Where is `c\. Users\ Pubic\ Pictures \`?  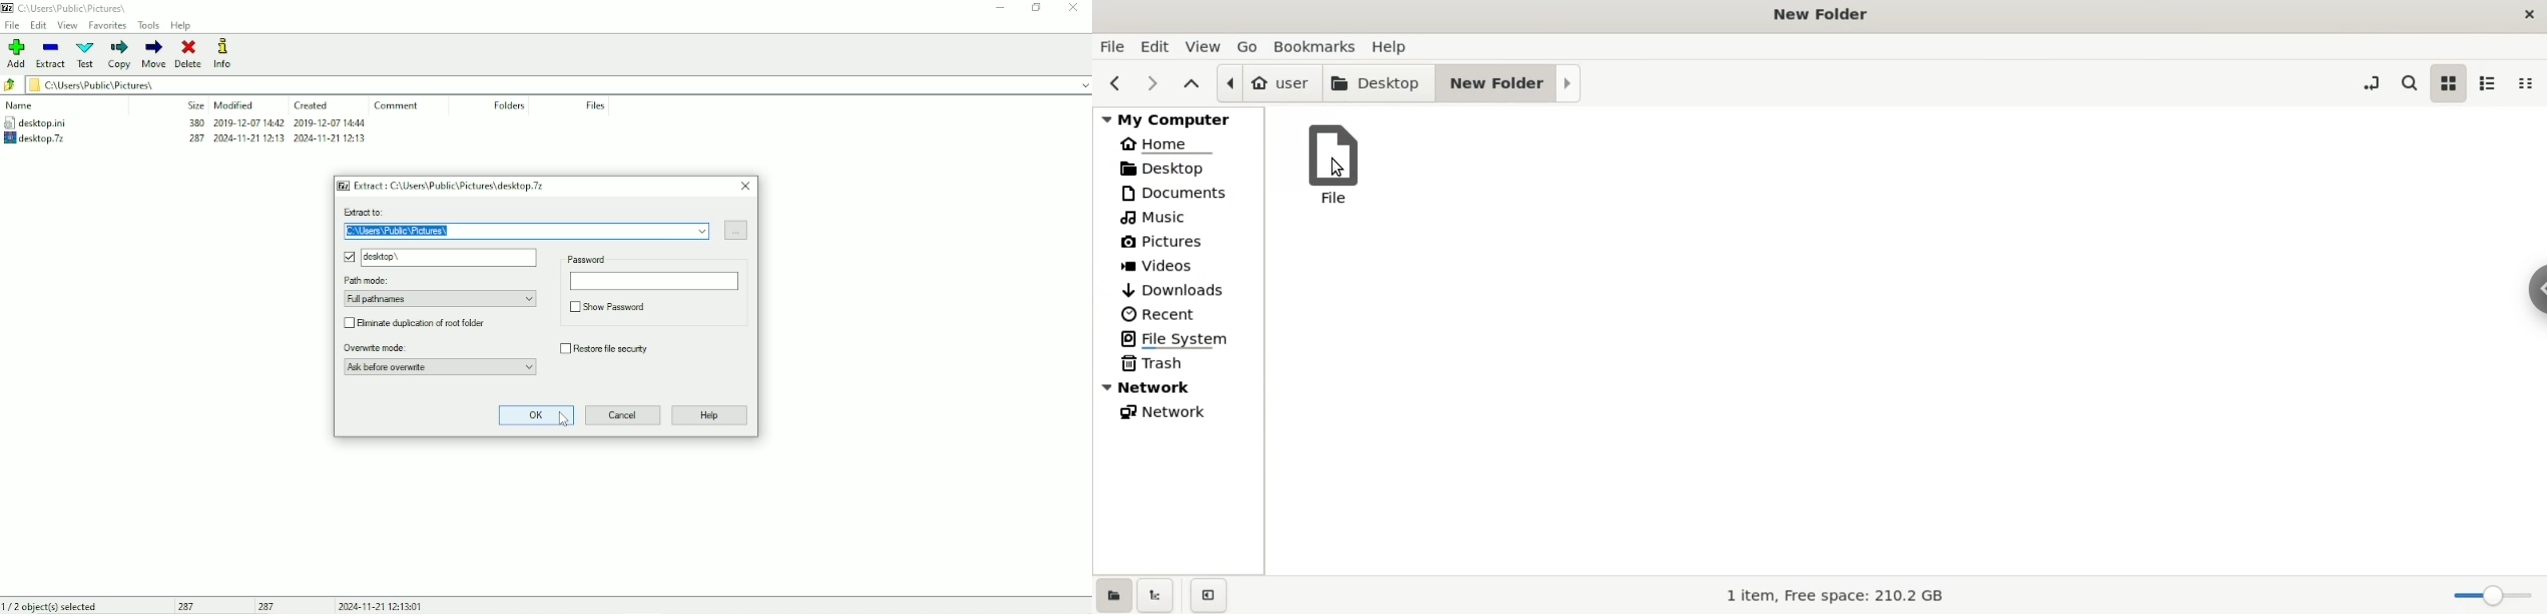
c\. Users\ Pubic\ Pictures \ is located at coordinates (524, 233).